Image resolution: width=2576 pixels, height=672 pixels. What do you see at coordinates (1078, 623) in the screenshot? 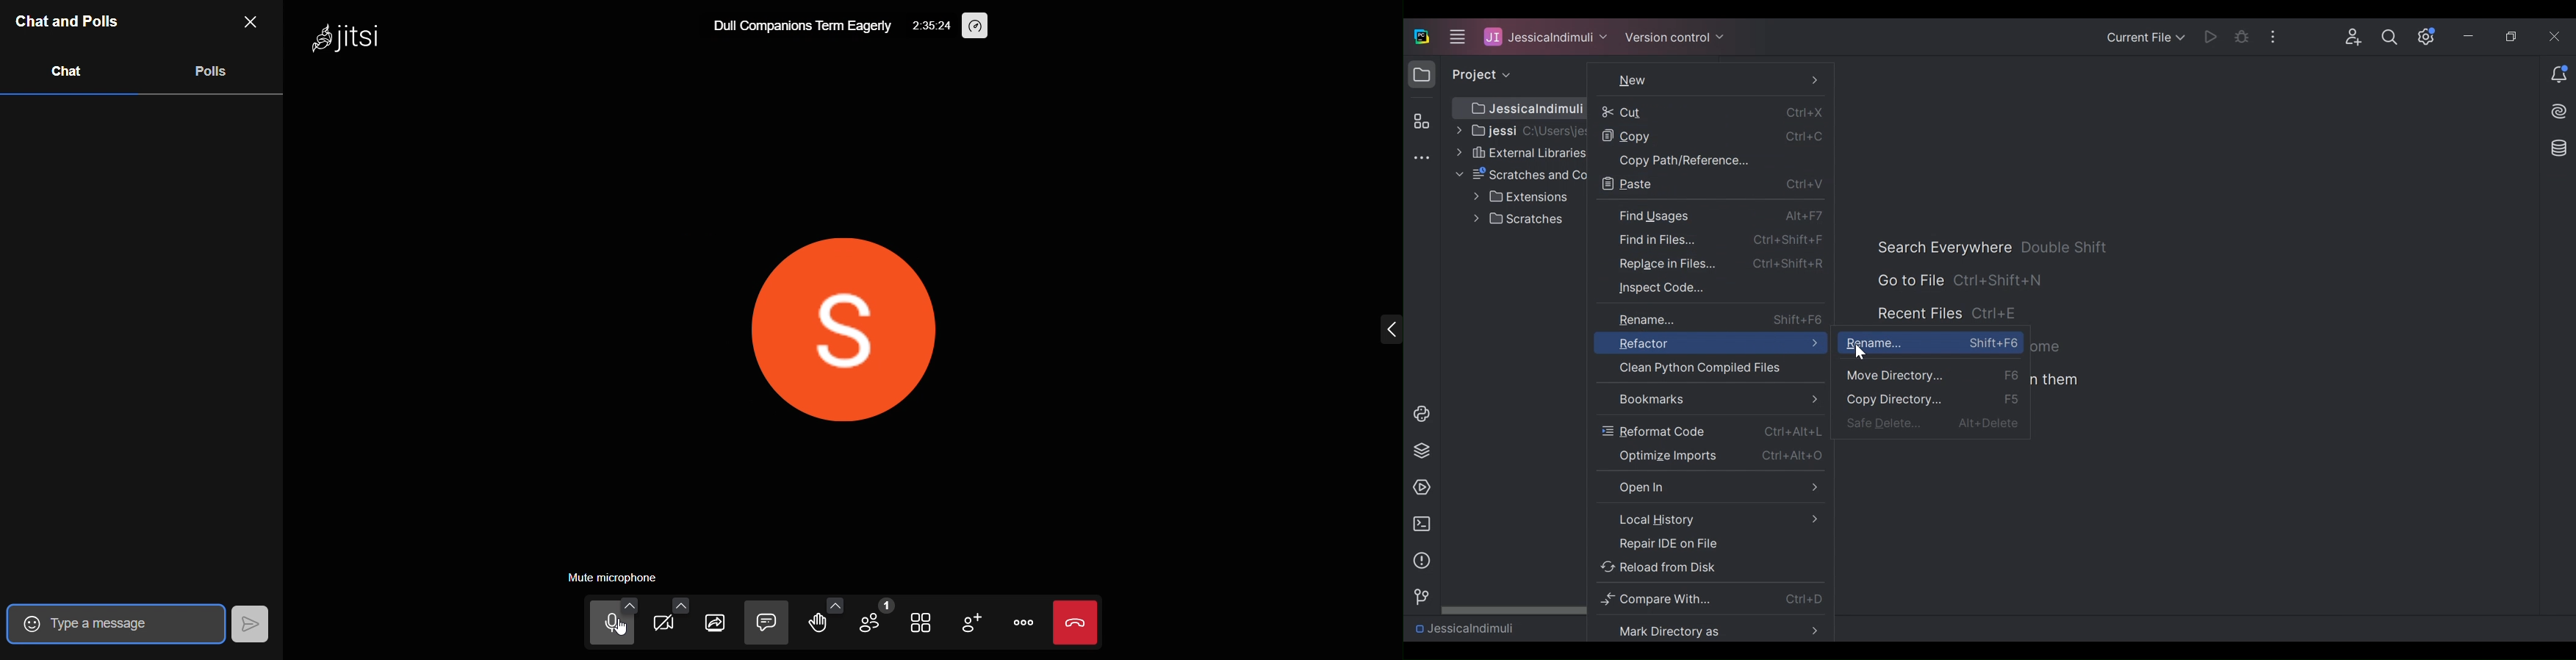
I see `leave the meeting` at bounding box center [1078, 623].